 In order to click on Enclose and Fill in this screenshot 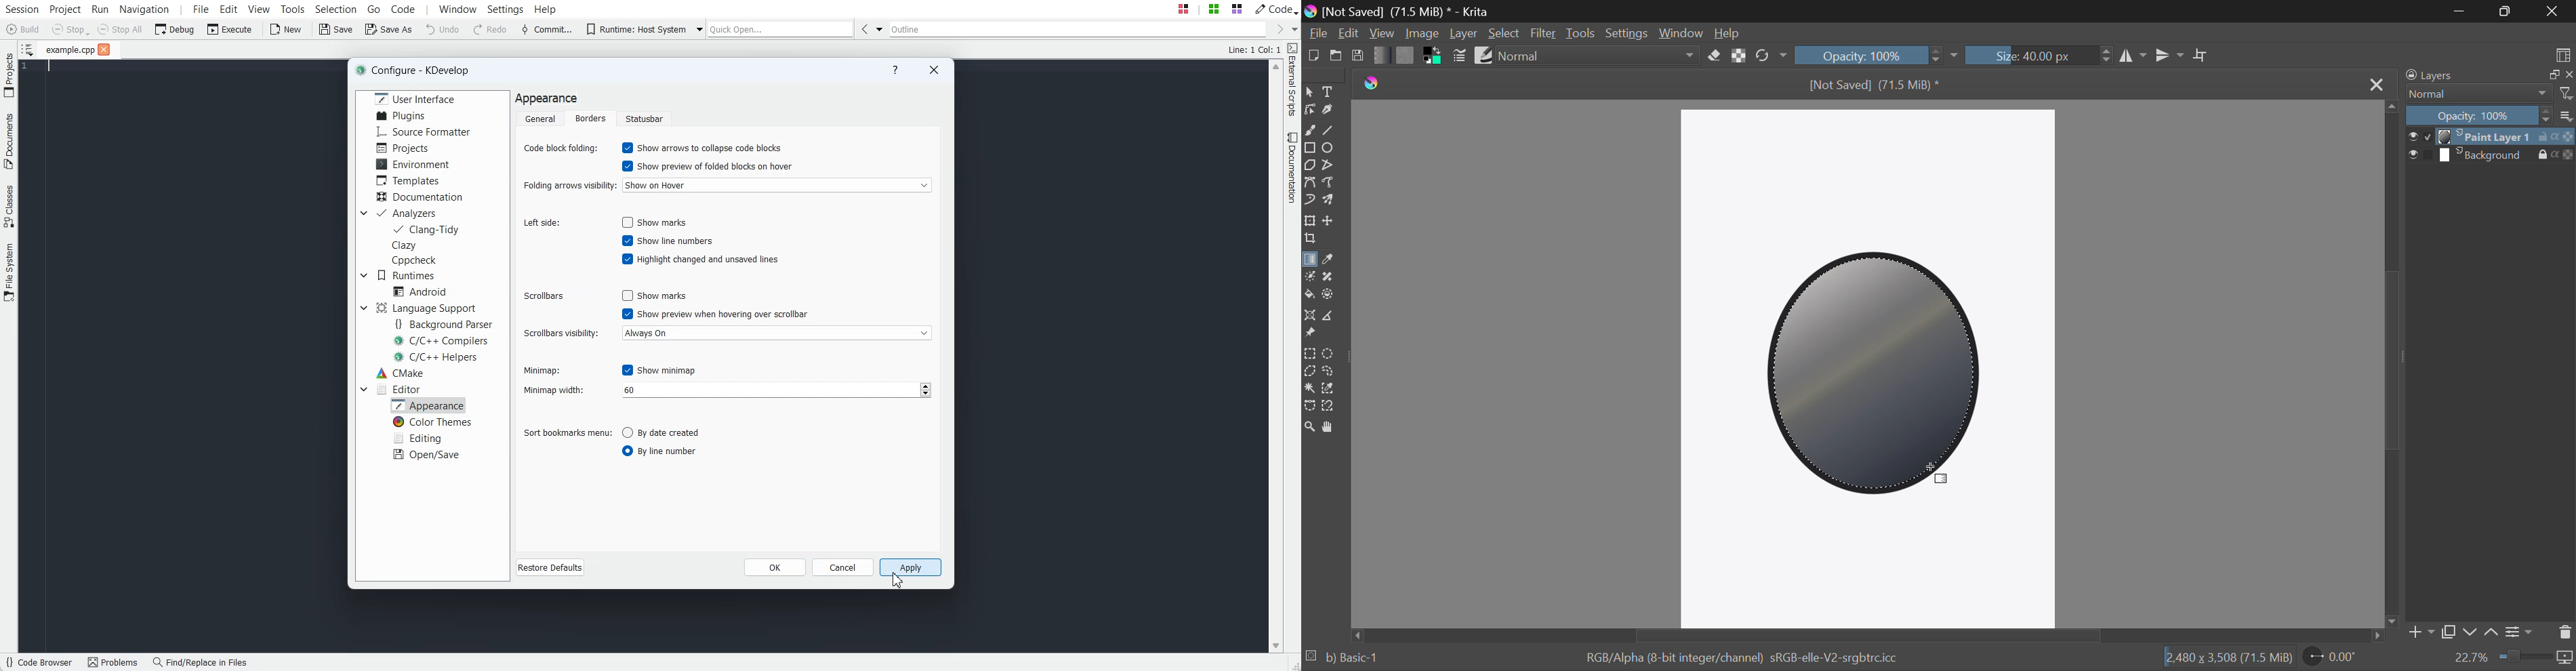, I will do `click(1332, 294)`.